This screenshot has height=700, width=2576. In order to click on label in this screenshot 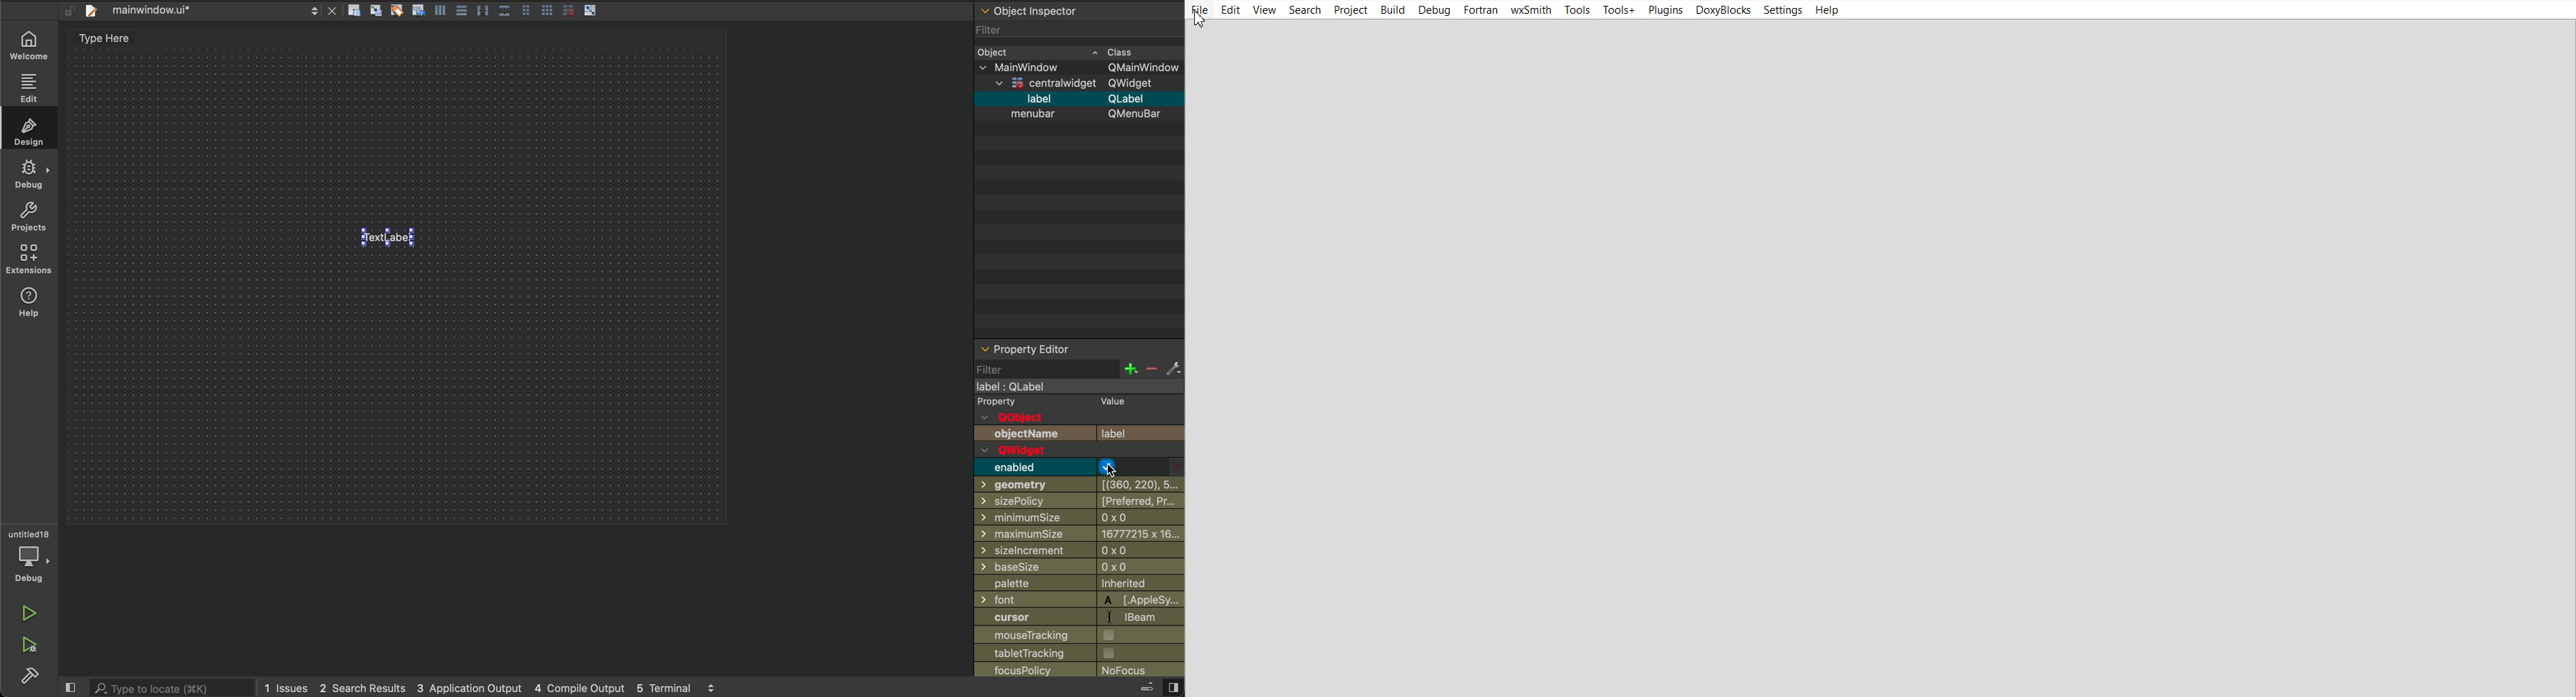, I will do `click(1041, 98)`.